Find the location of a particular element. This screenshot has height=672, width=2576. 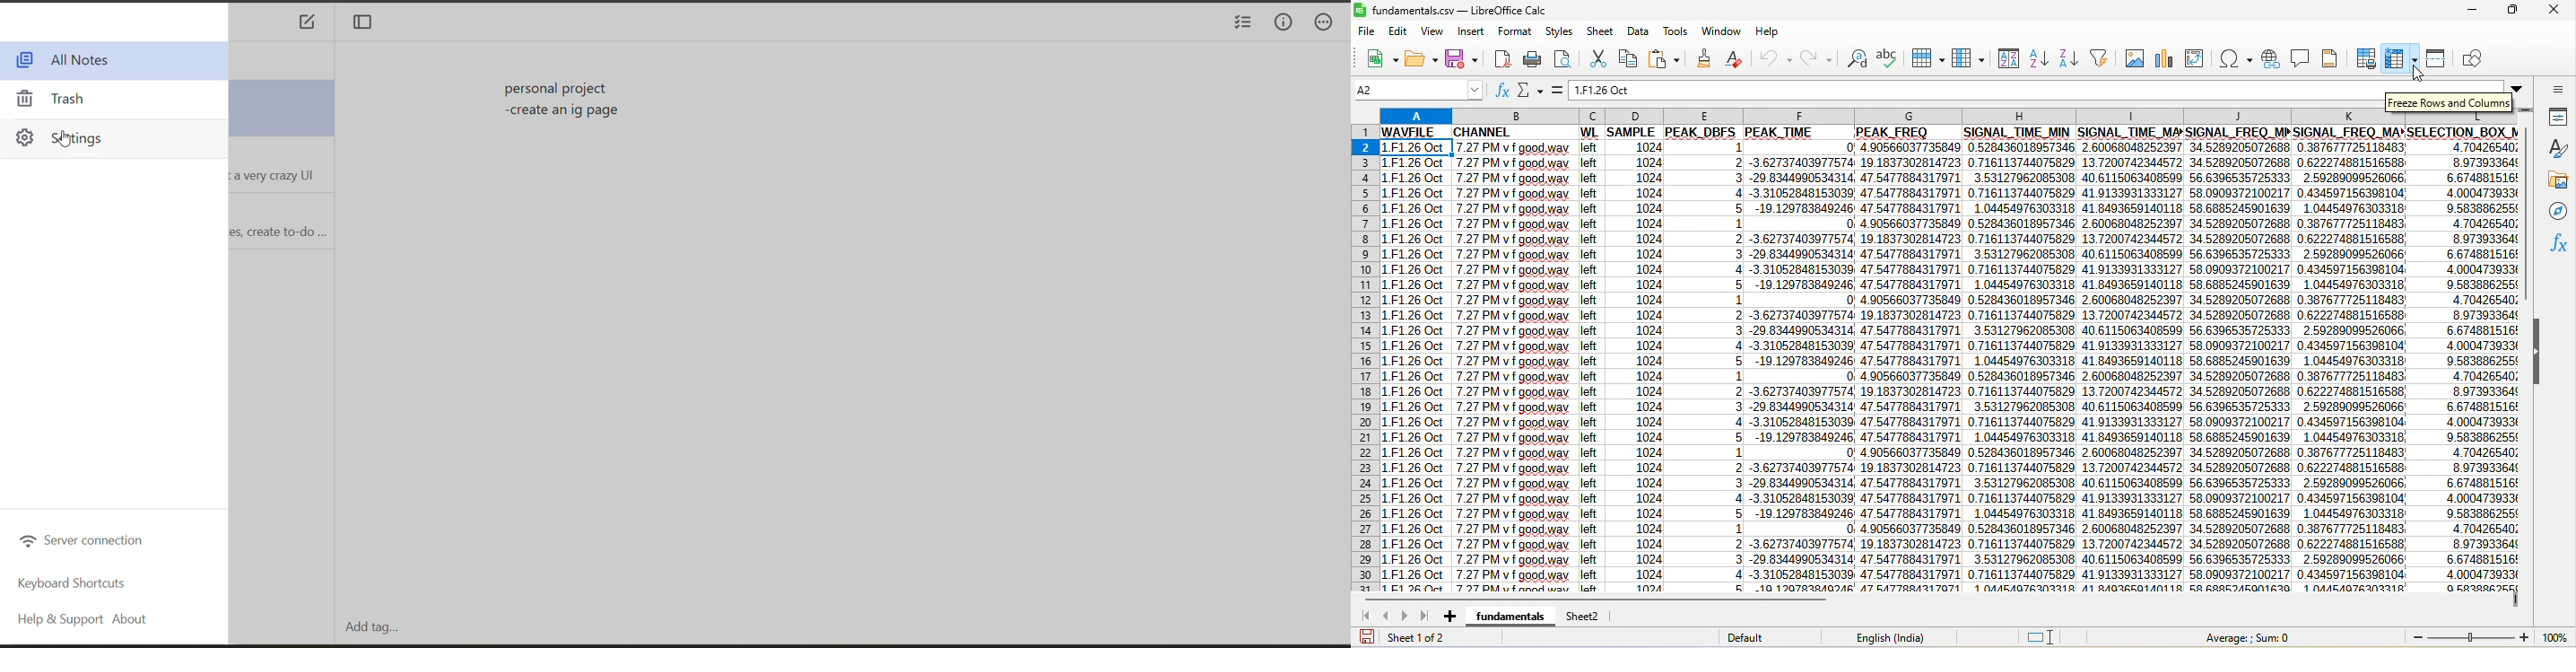

show draw function is located at coordinates (2478, 61).